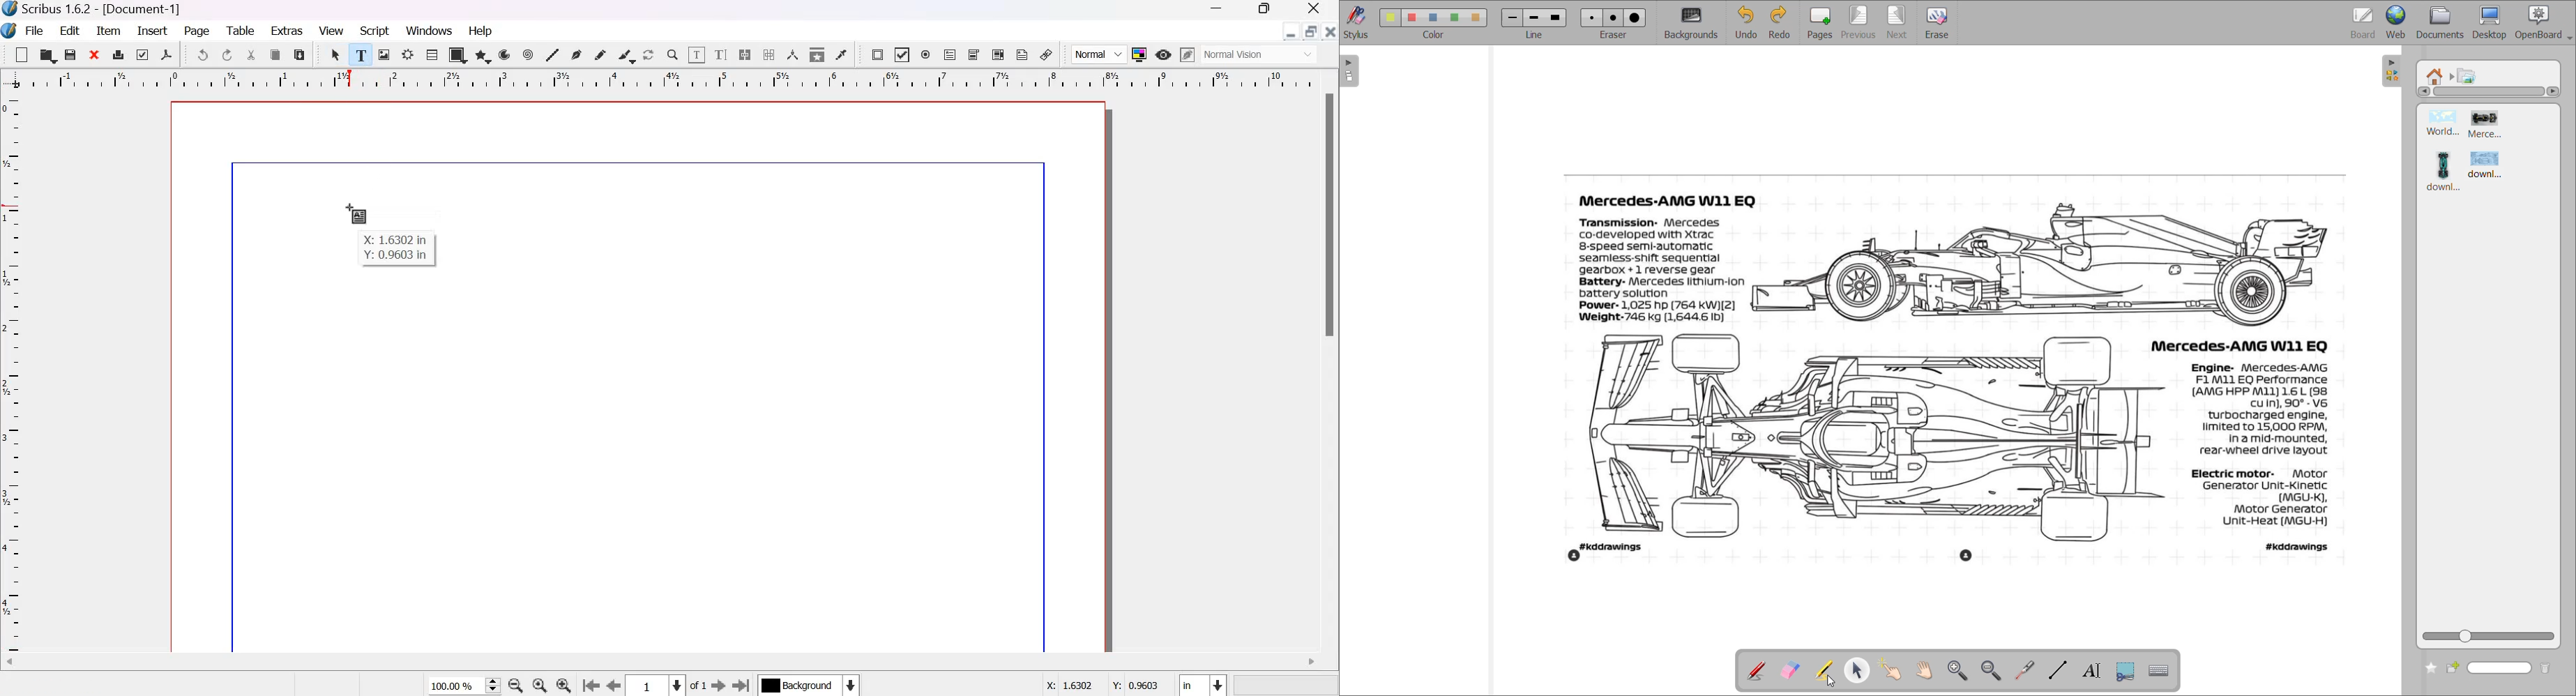 The width and height of the screenshot is (2576, 700). What do you see at coordinates (742, 685) in the screenshot?
I see `Go to the last page` at bounding box center [742, 685].